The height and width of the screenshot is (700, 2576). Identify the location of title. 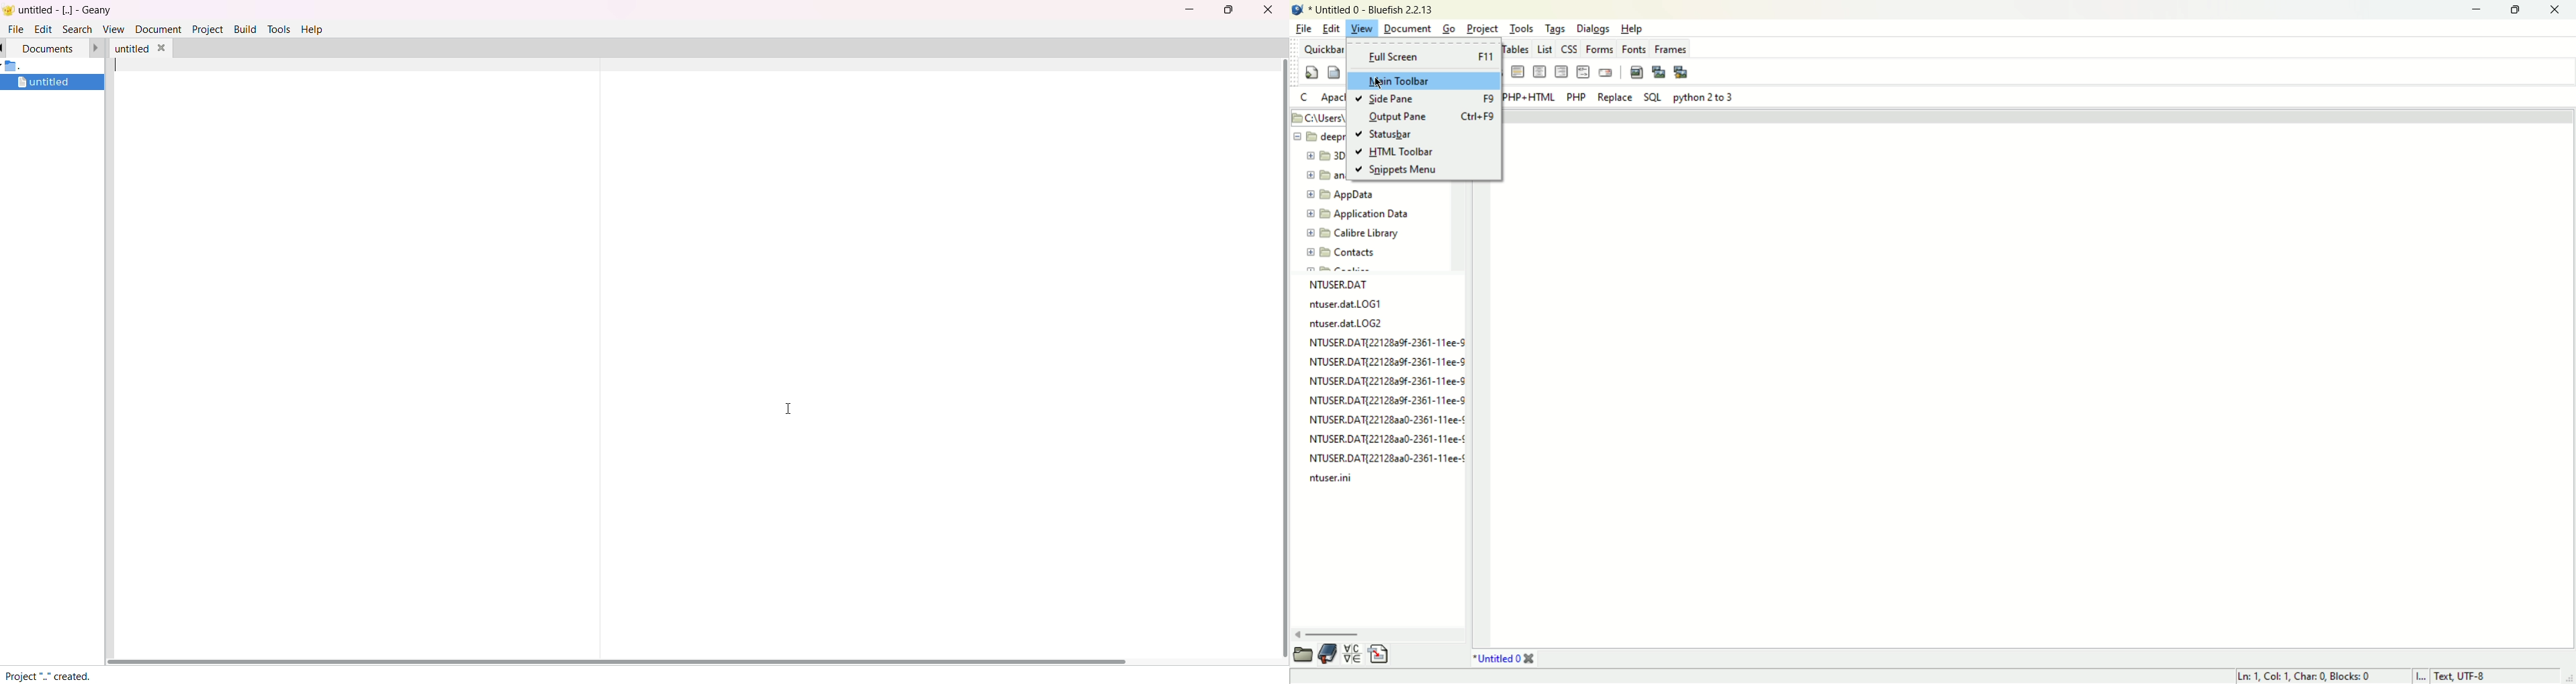
(1374, 9).